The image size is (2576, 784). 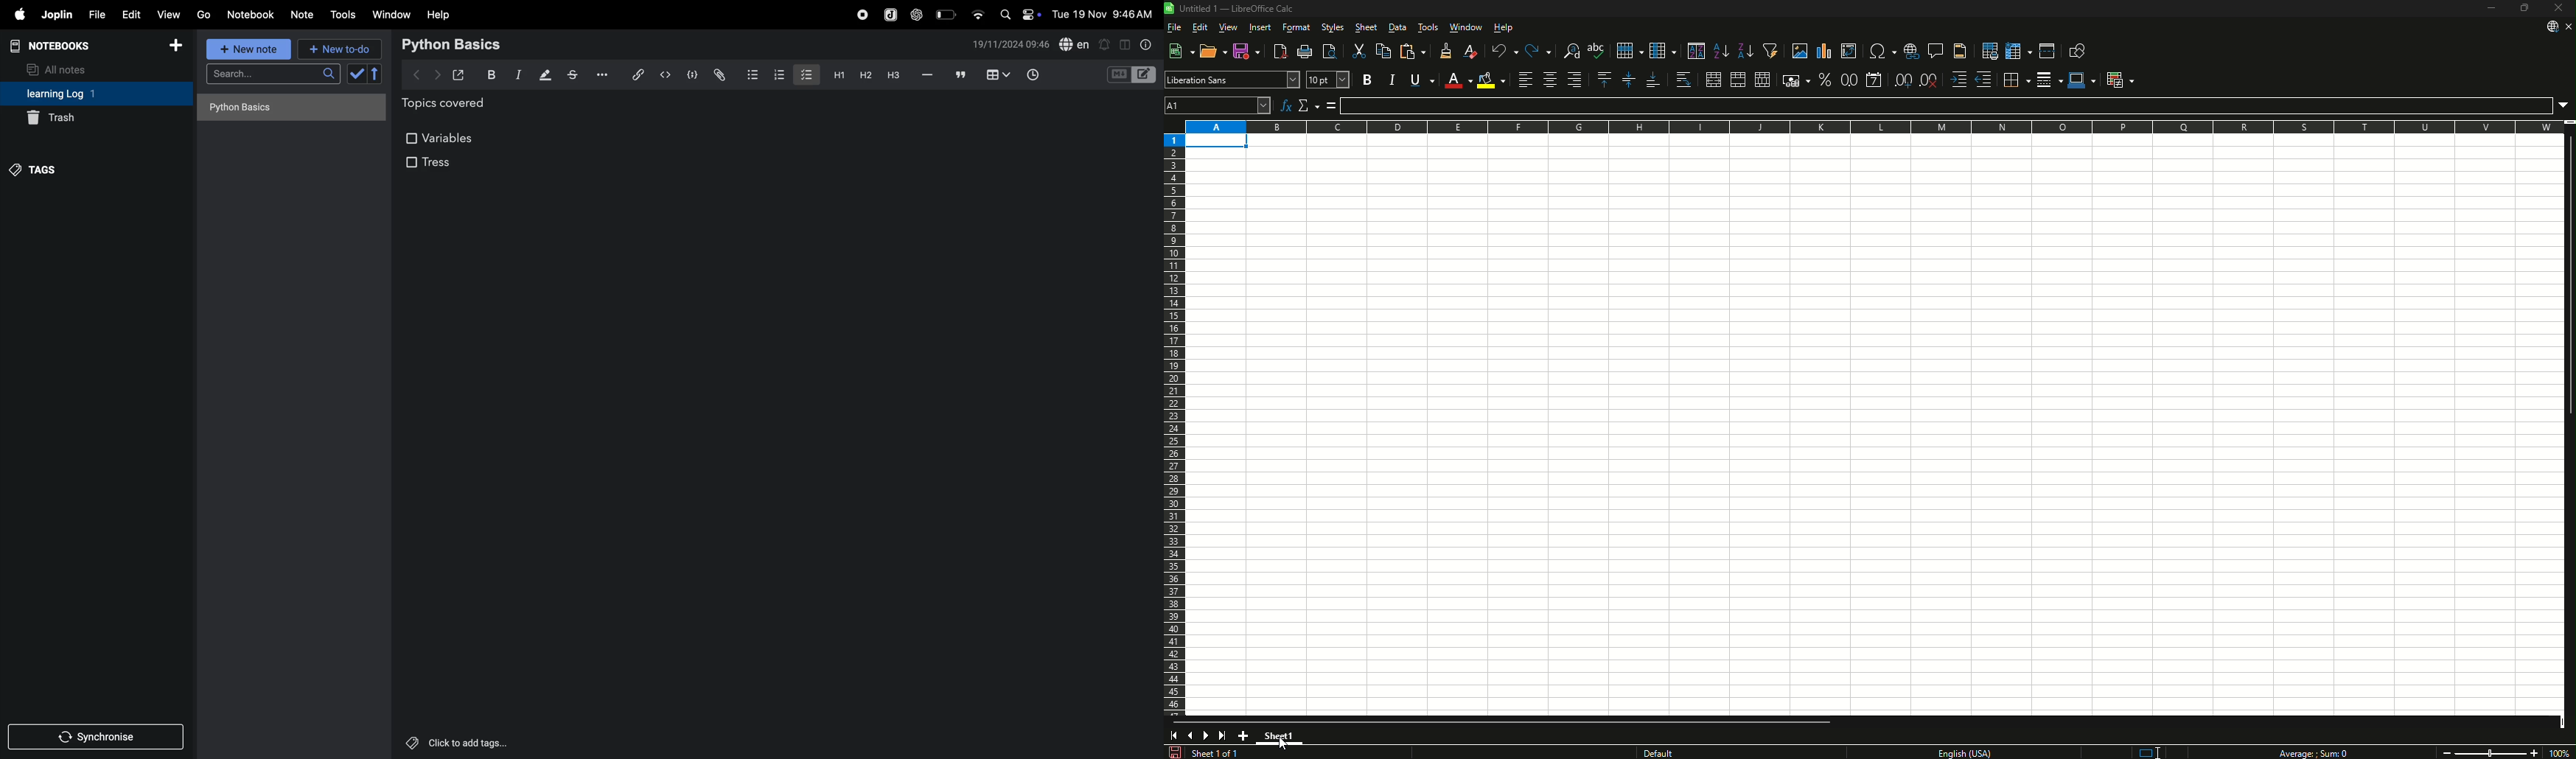 I want to click on Undo, so click(x=1505, y=51).